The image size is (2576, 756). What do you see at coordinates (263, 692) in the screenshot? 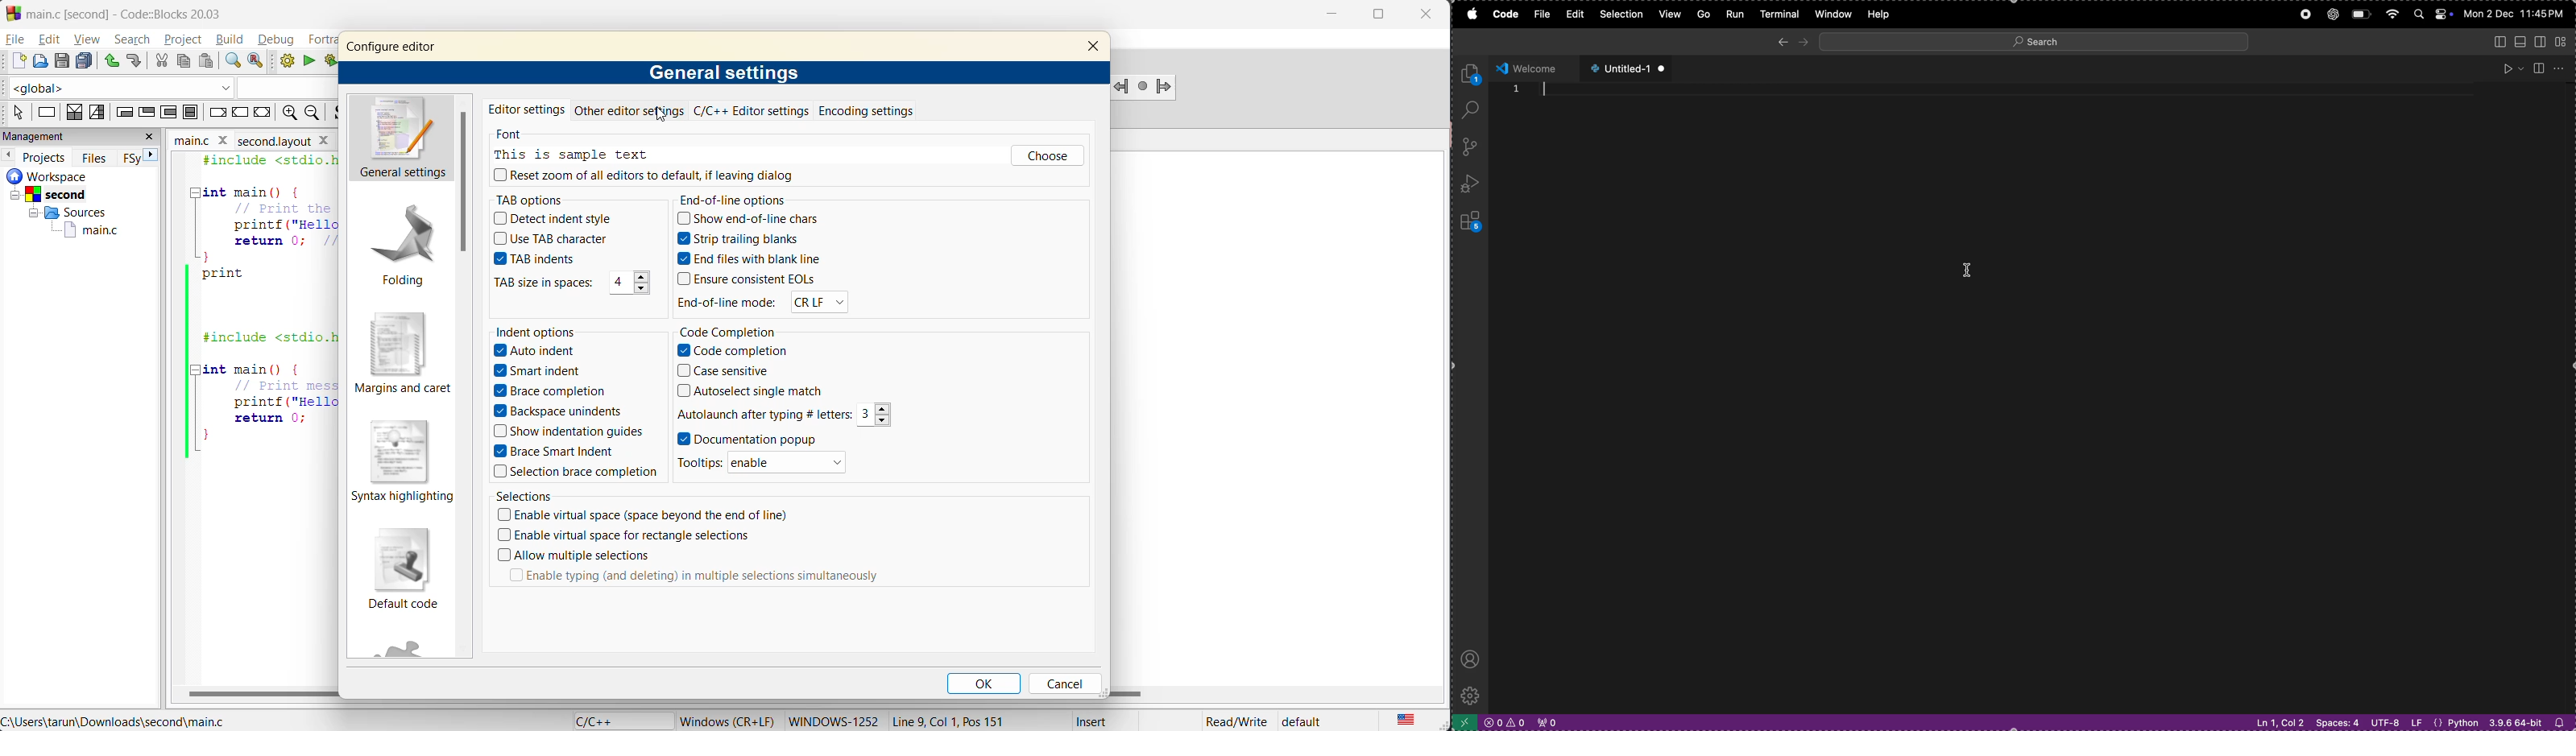
I see `horizontal scroll bar` at bounding box center [263, 692].